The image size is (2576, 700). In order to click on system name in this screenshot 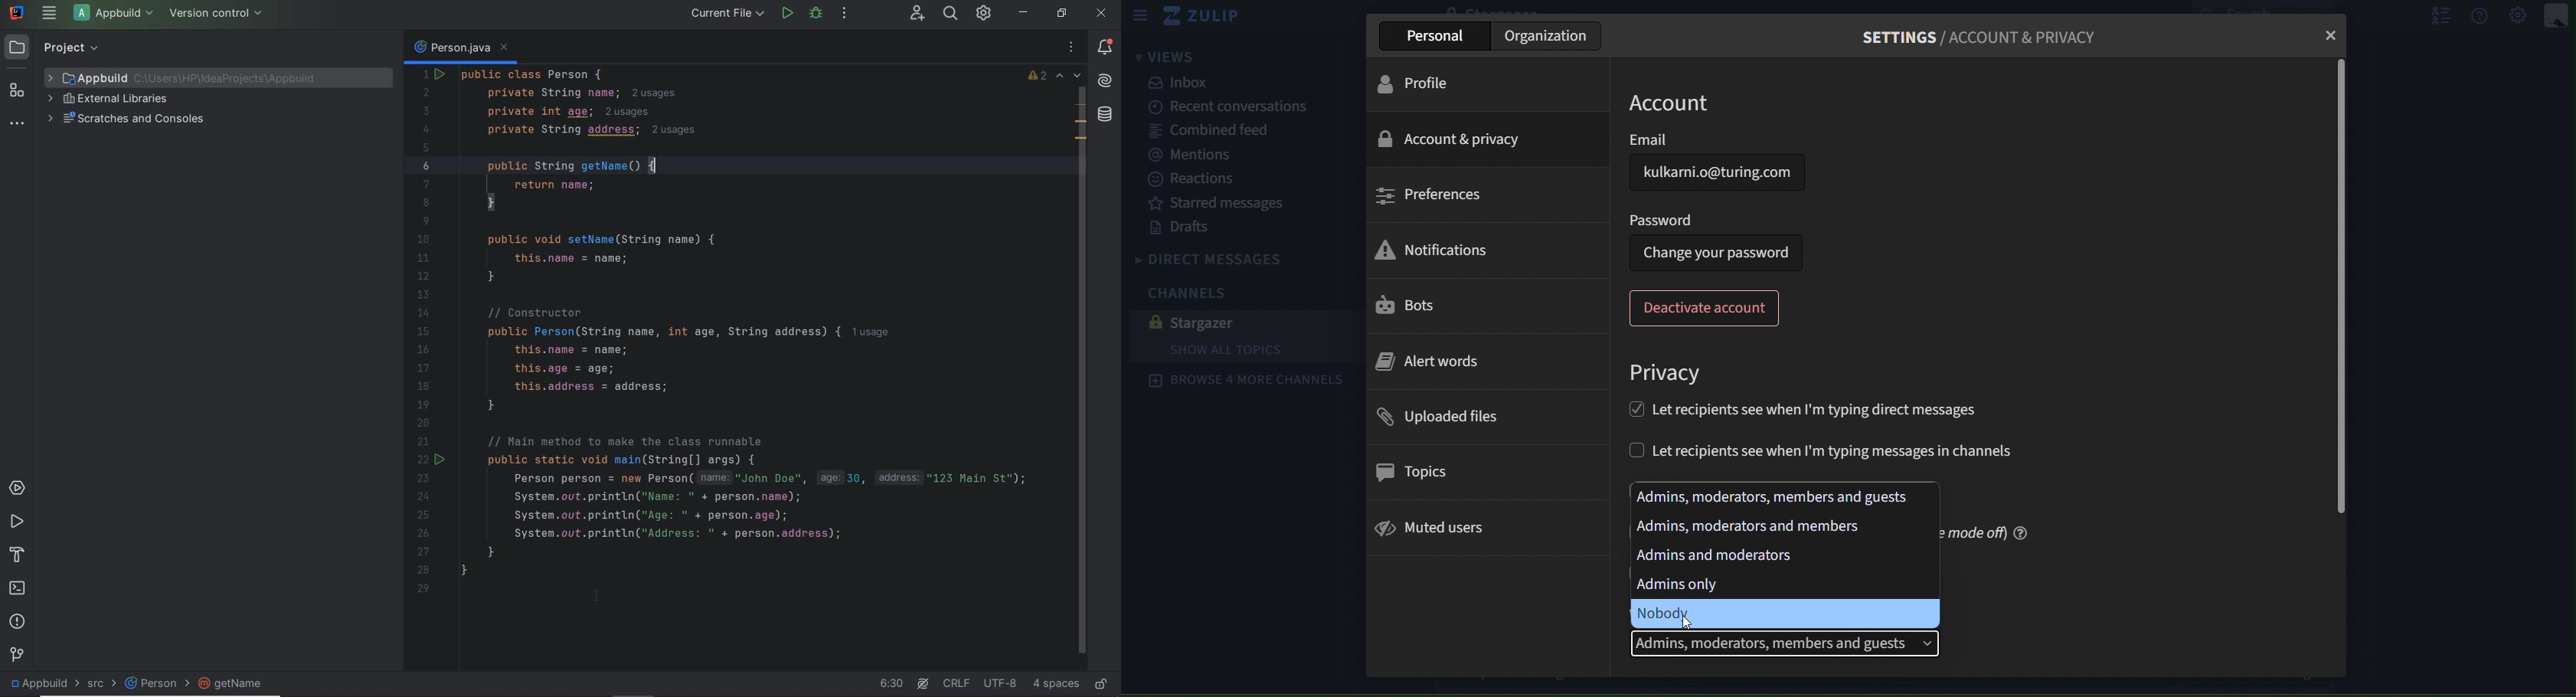, I will do `click(18, 13)`.